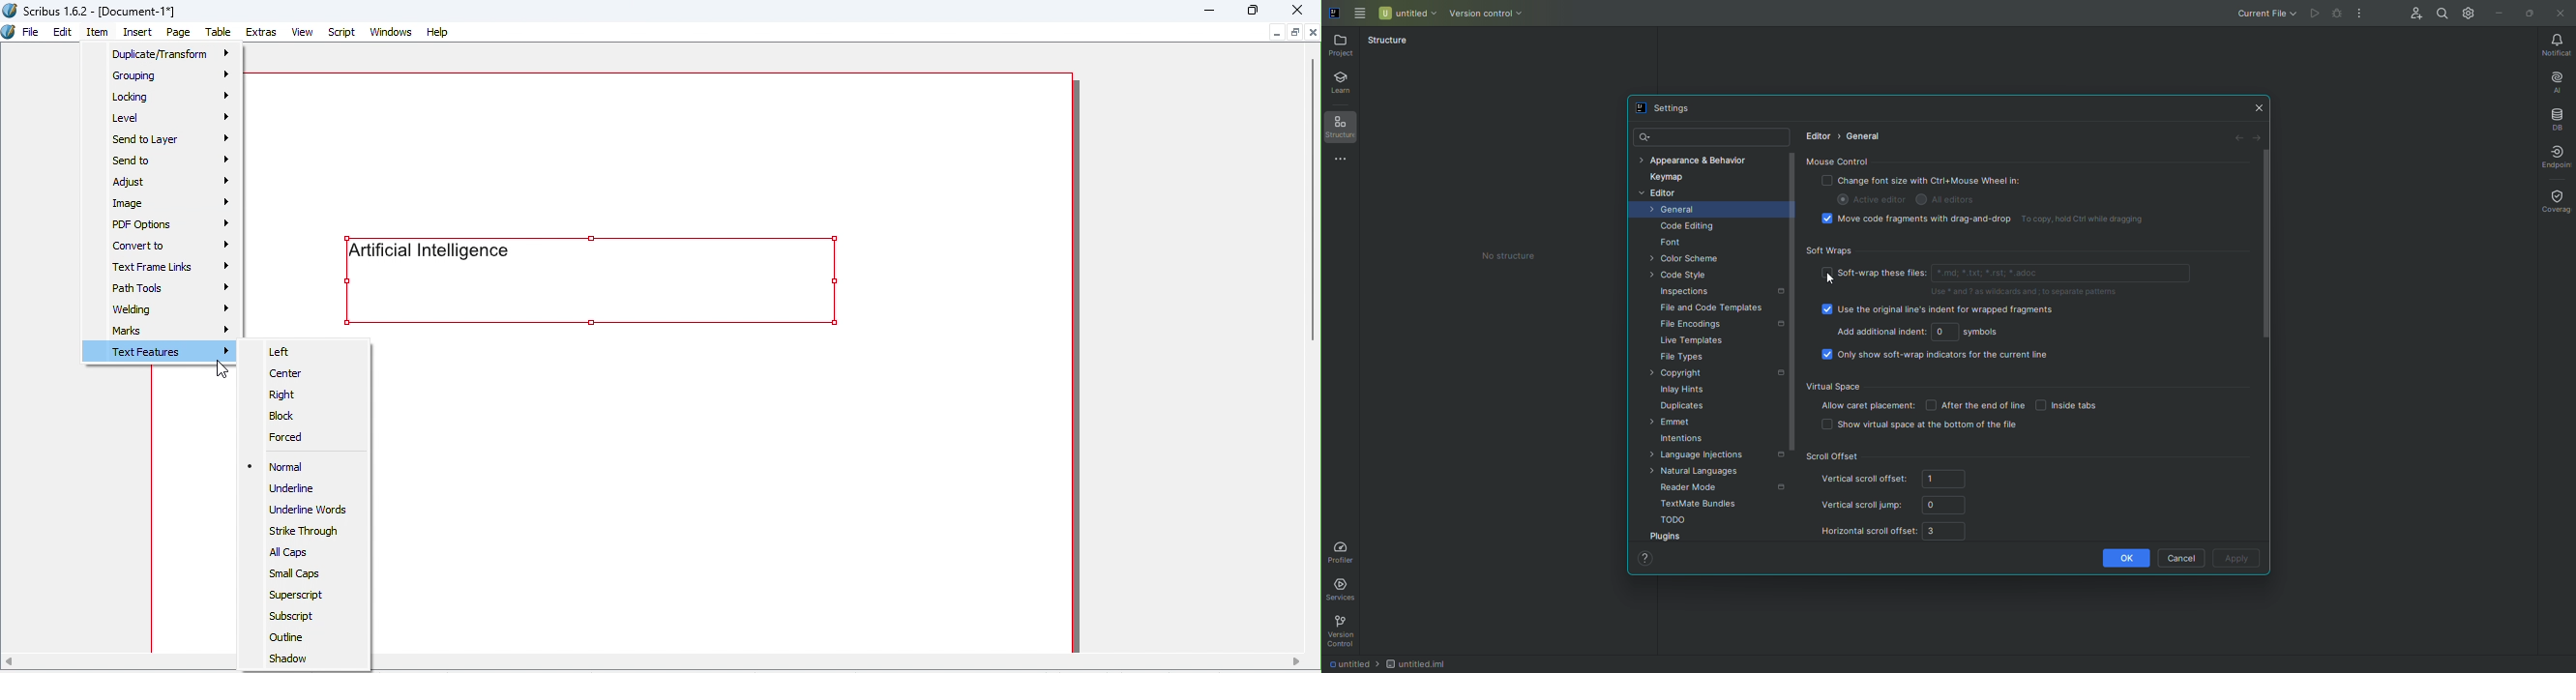 The width and height of the screenshot is (2576, 700). What do you see at coordinates (286, 416) in the screenshot?
I see `Block` at bounding box center [286, 416].